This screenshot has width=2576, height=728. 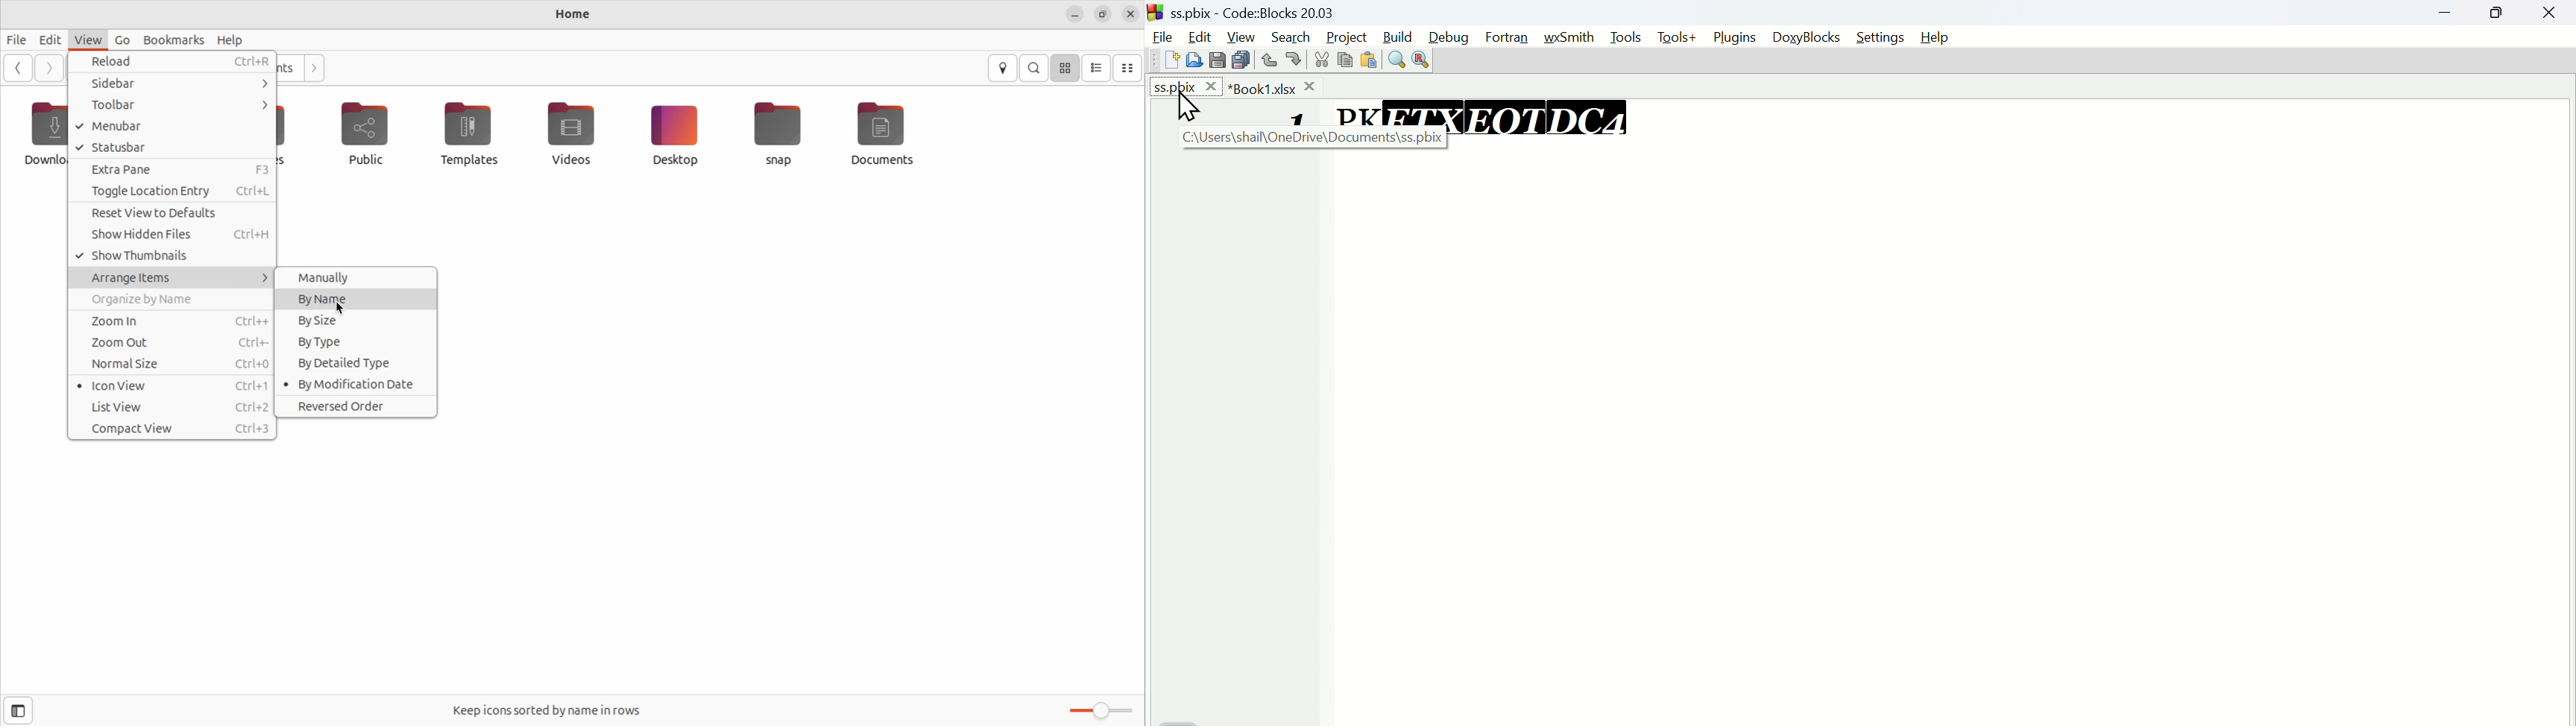 What do you see at coordinates (173, 148) in the screenshot?
I see `status bar` at bounding box center [173, 148].